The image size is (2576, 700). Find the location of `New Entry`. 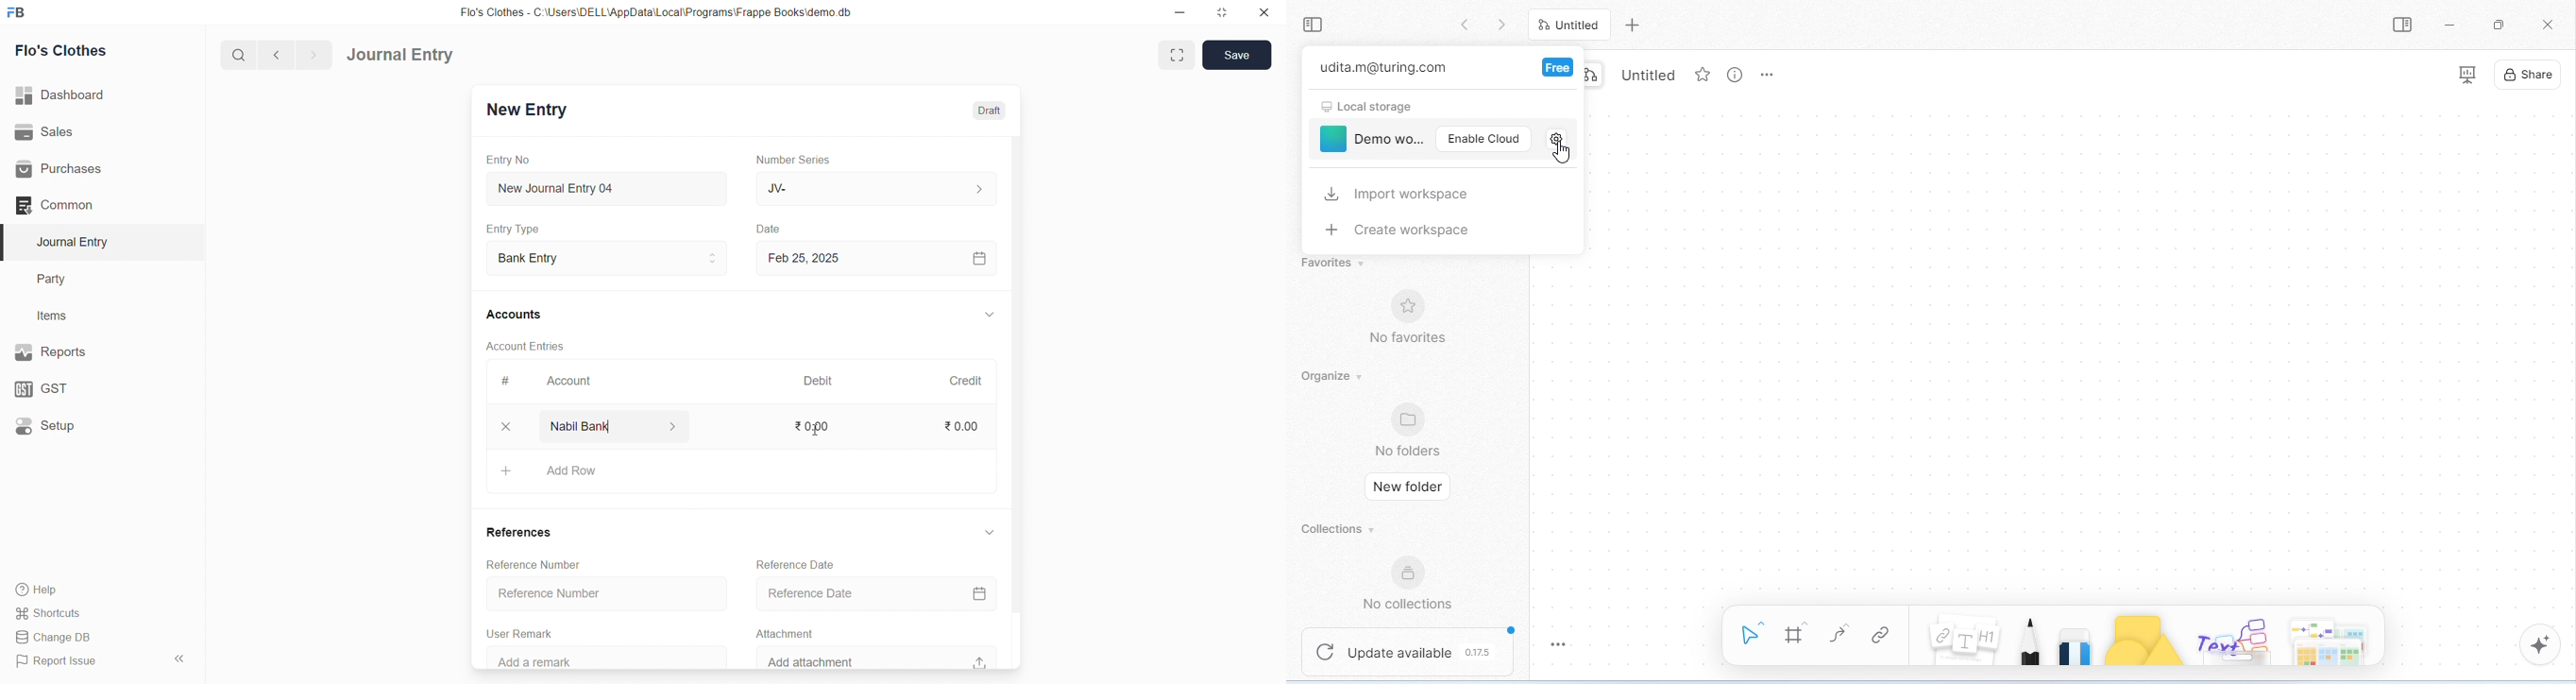

New Entry is located at coordinates (525, 111).